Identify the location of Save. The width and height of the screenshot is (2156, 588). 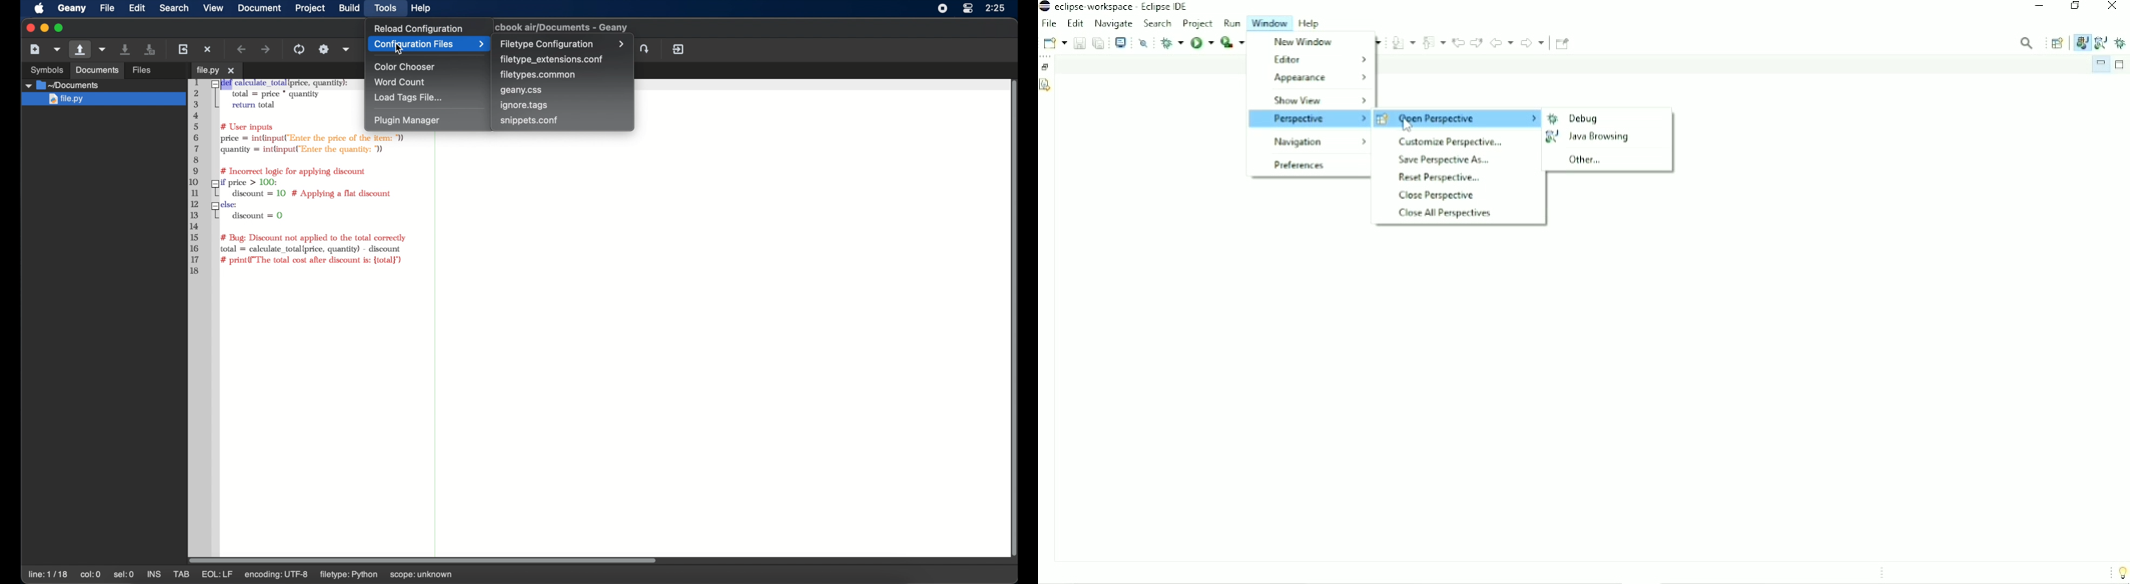
(1078, 43).